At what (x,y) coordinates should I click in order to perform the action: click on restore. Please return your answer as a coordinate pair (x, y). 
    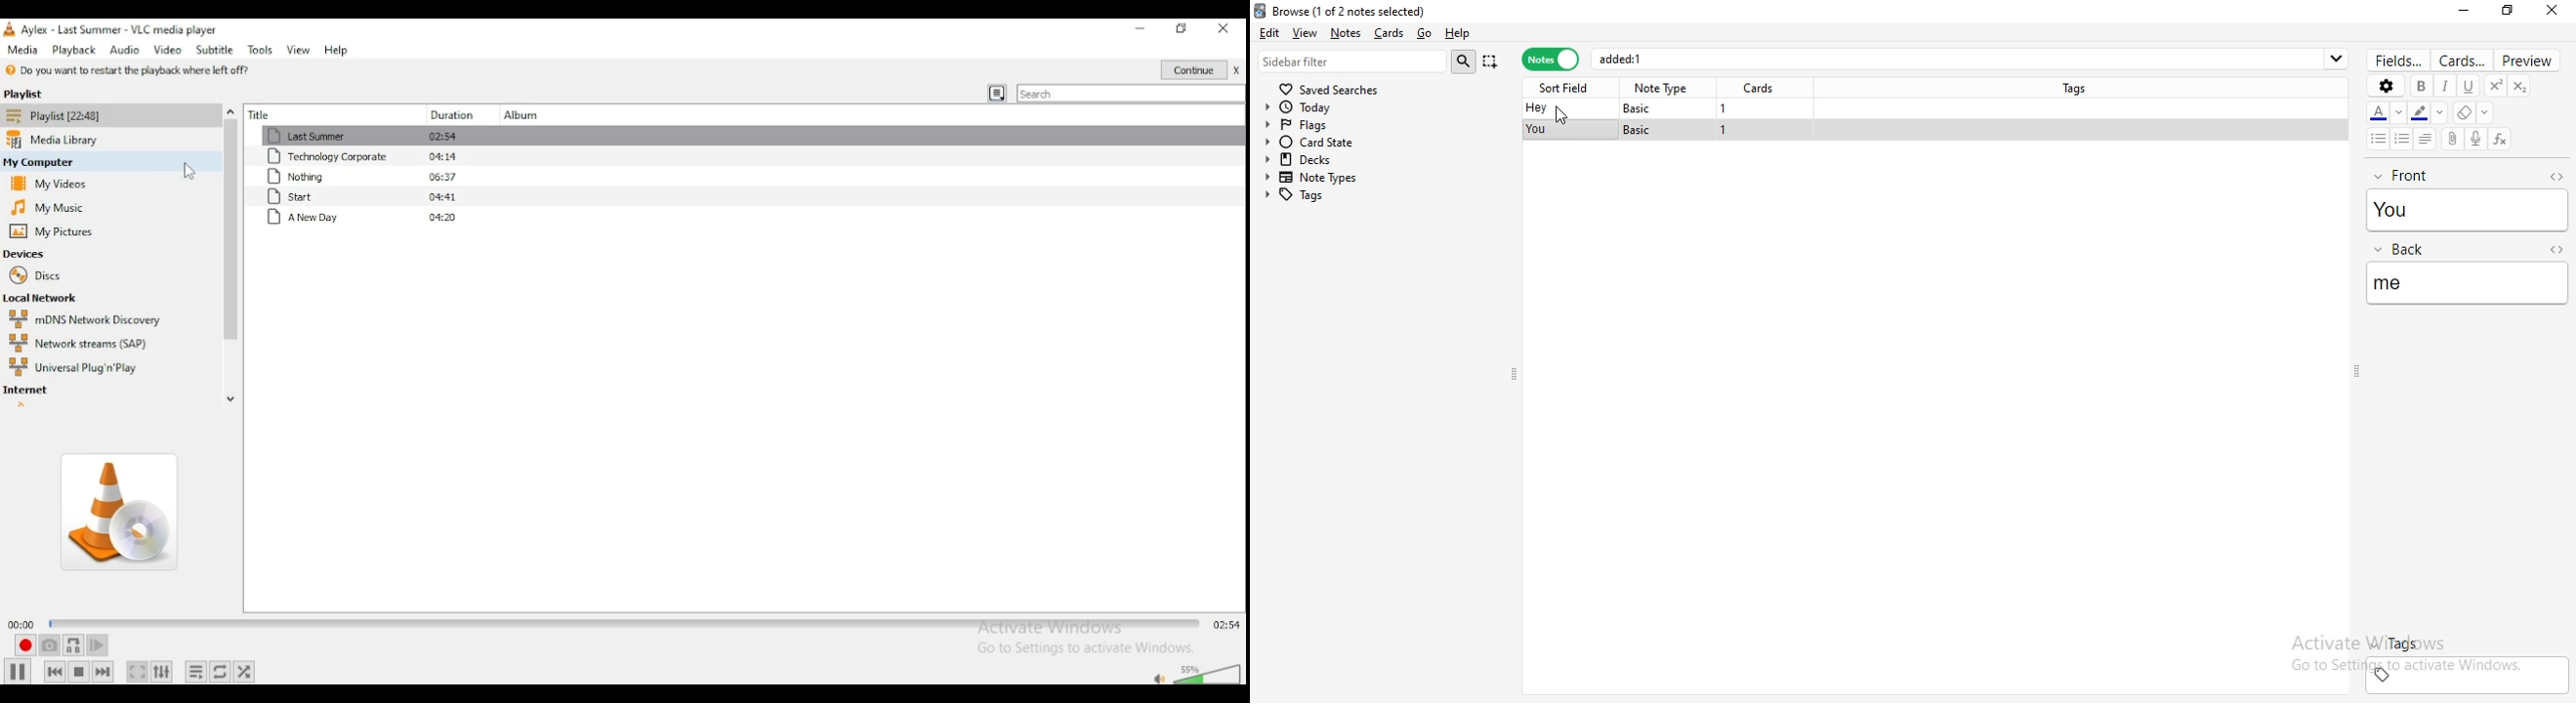
    Looking at the image, I should click on (1181, 30).